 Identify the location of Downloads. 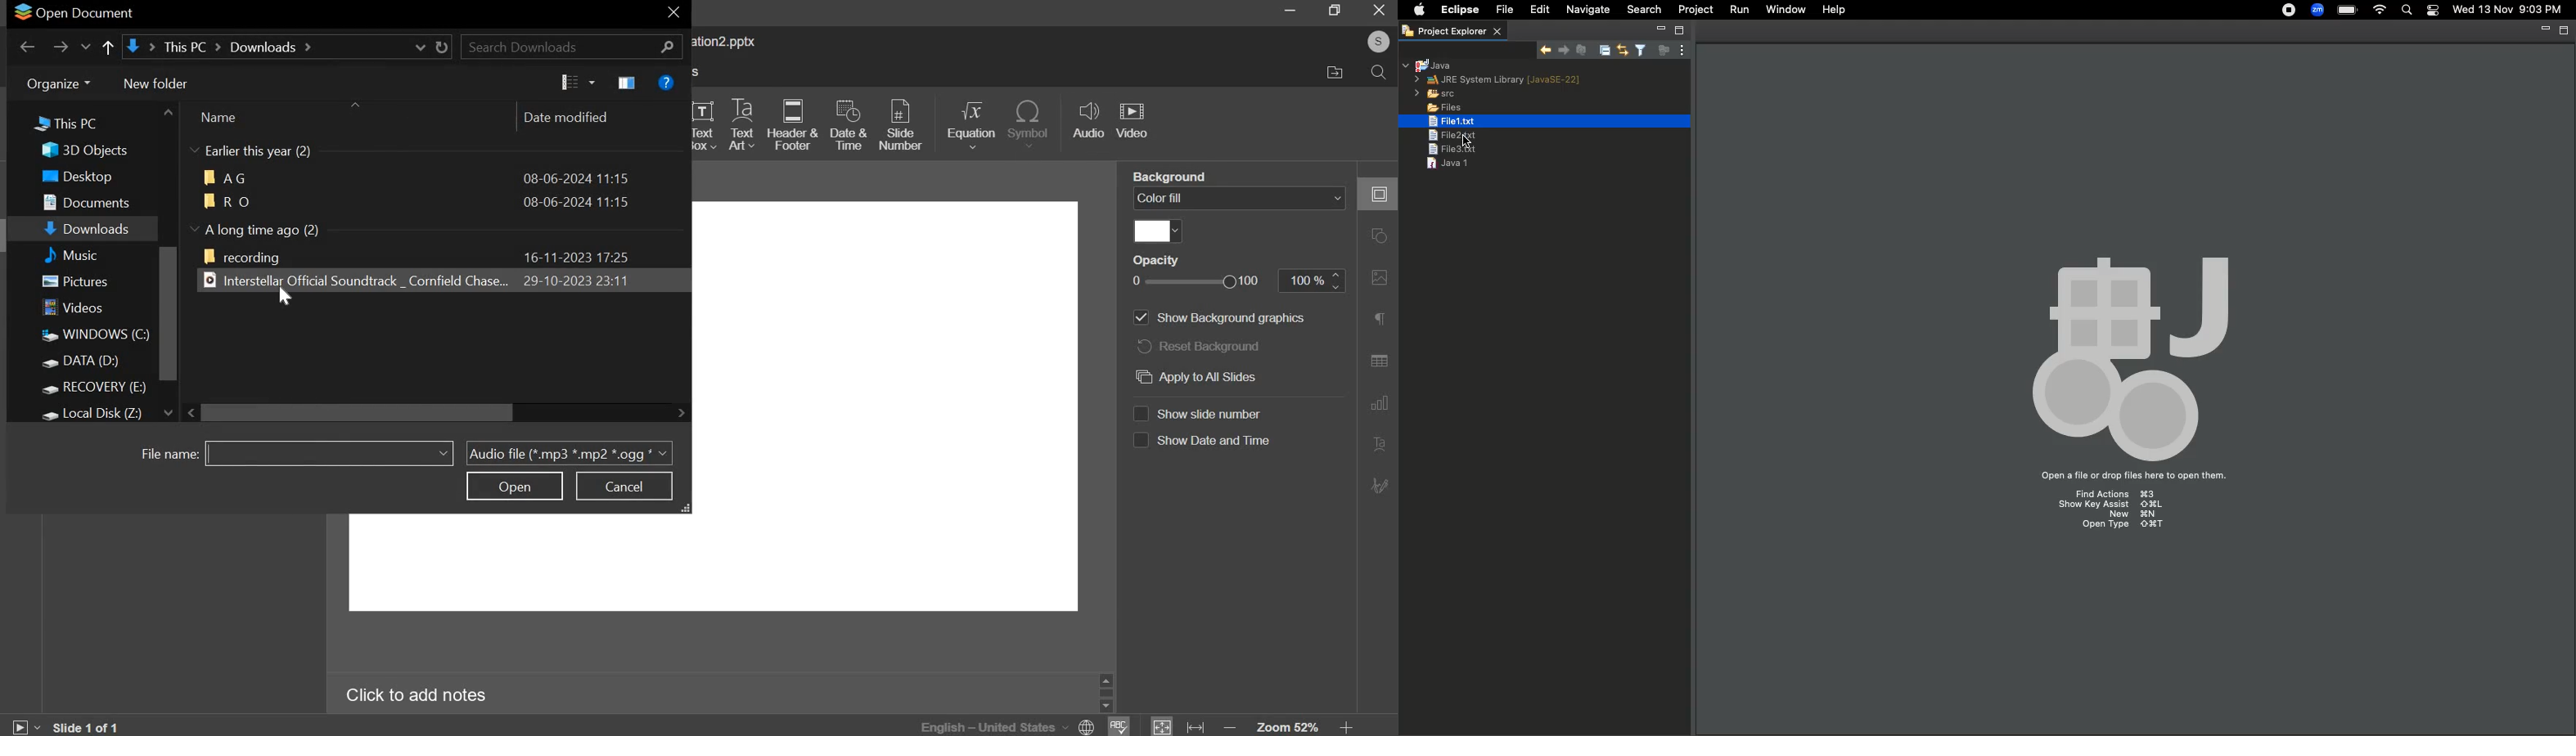
(87, 227).